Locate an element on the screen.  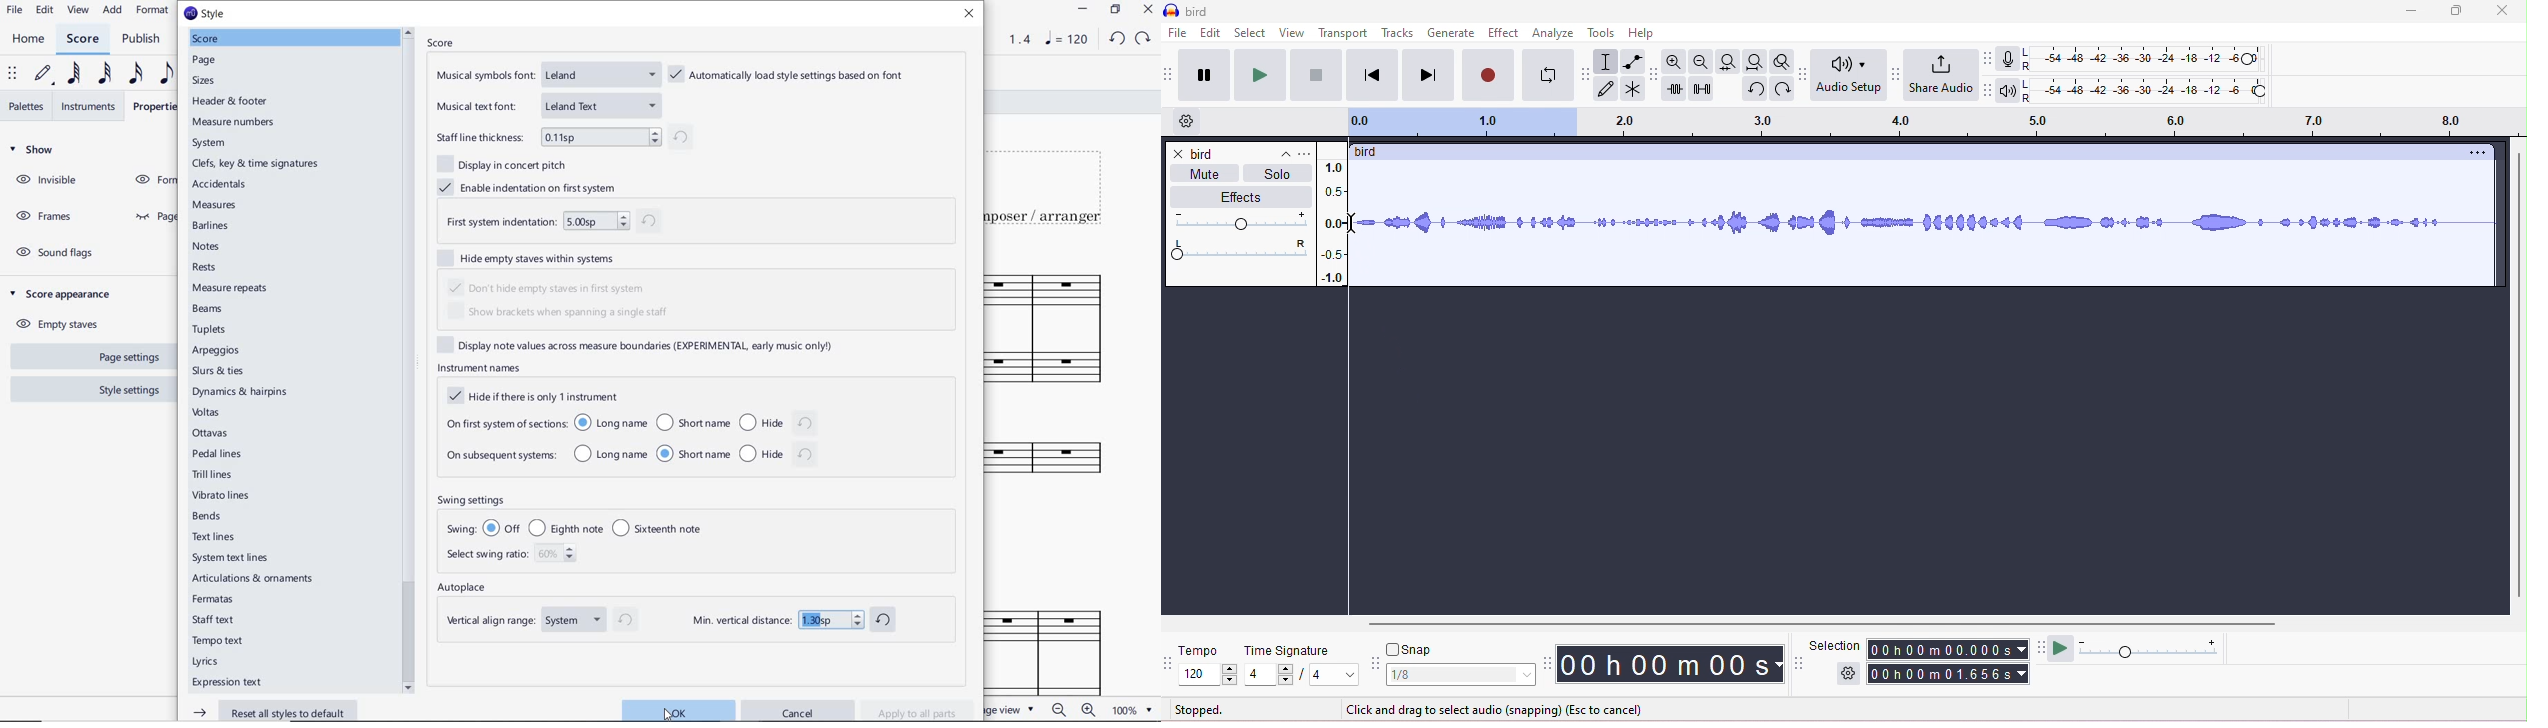
fit selection to width is located at coordinates (1728, 62).